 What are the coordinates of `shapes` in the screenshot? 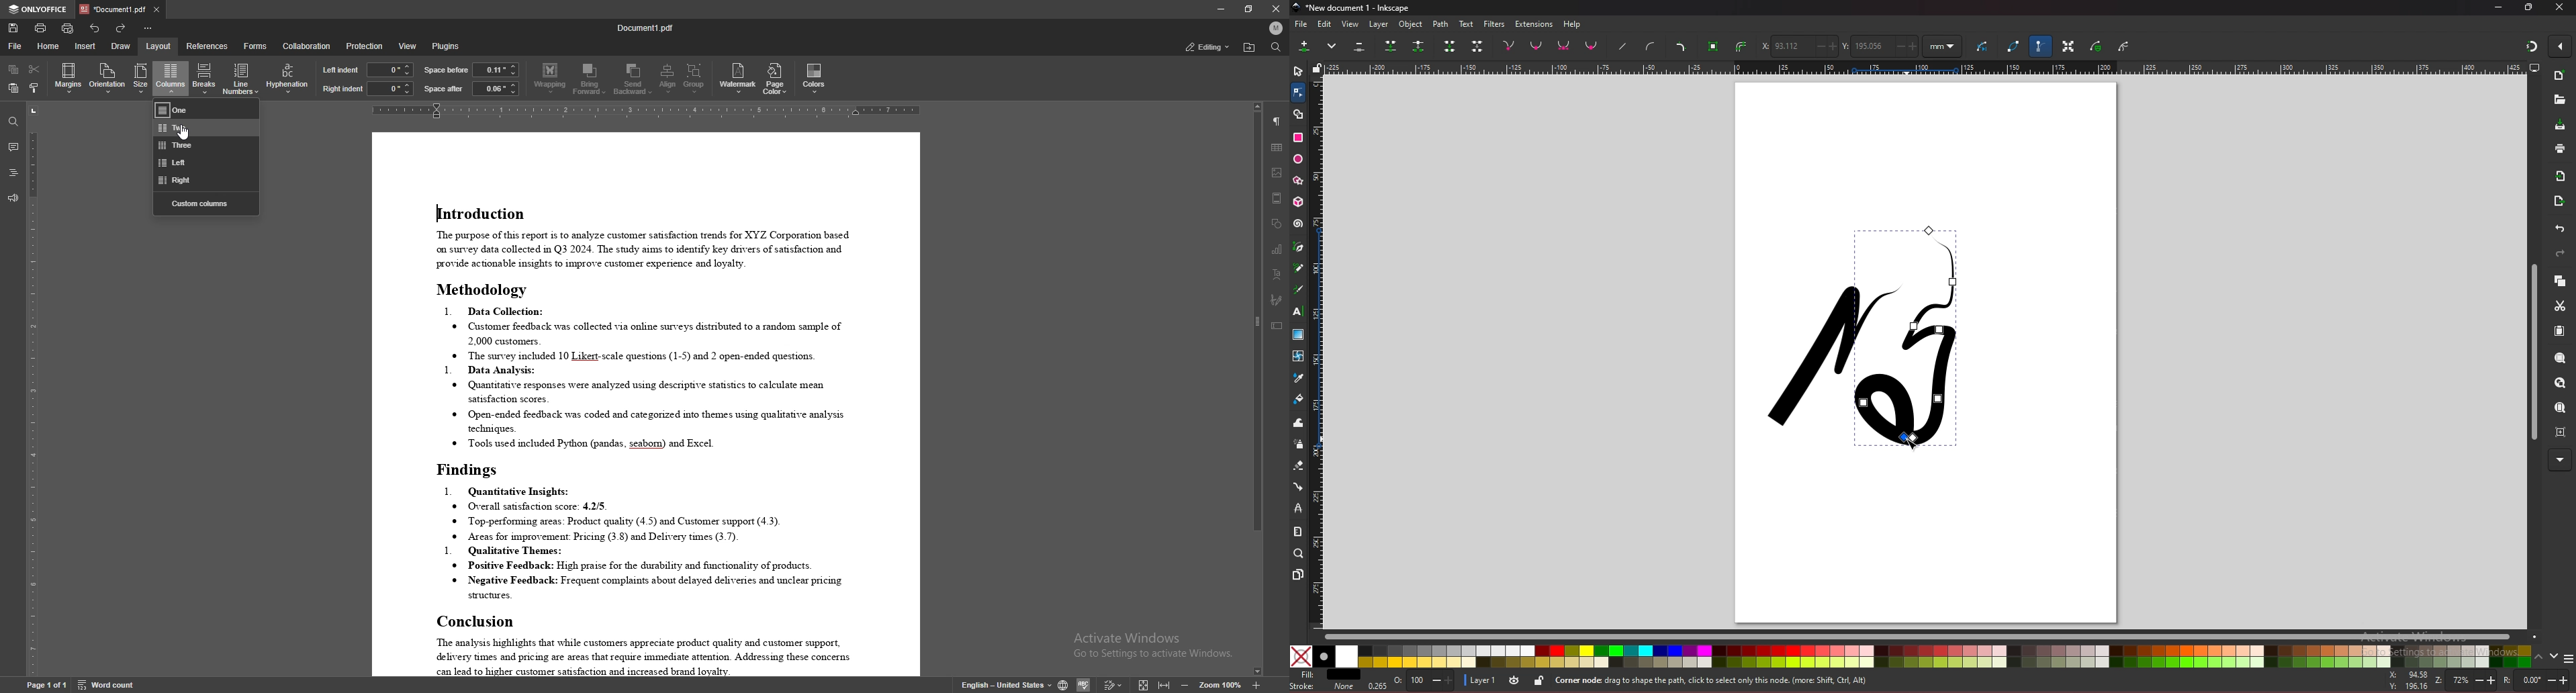 It's located at (1277, 224).